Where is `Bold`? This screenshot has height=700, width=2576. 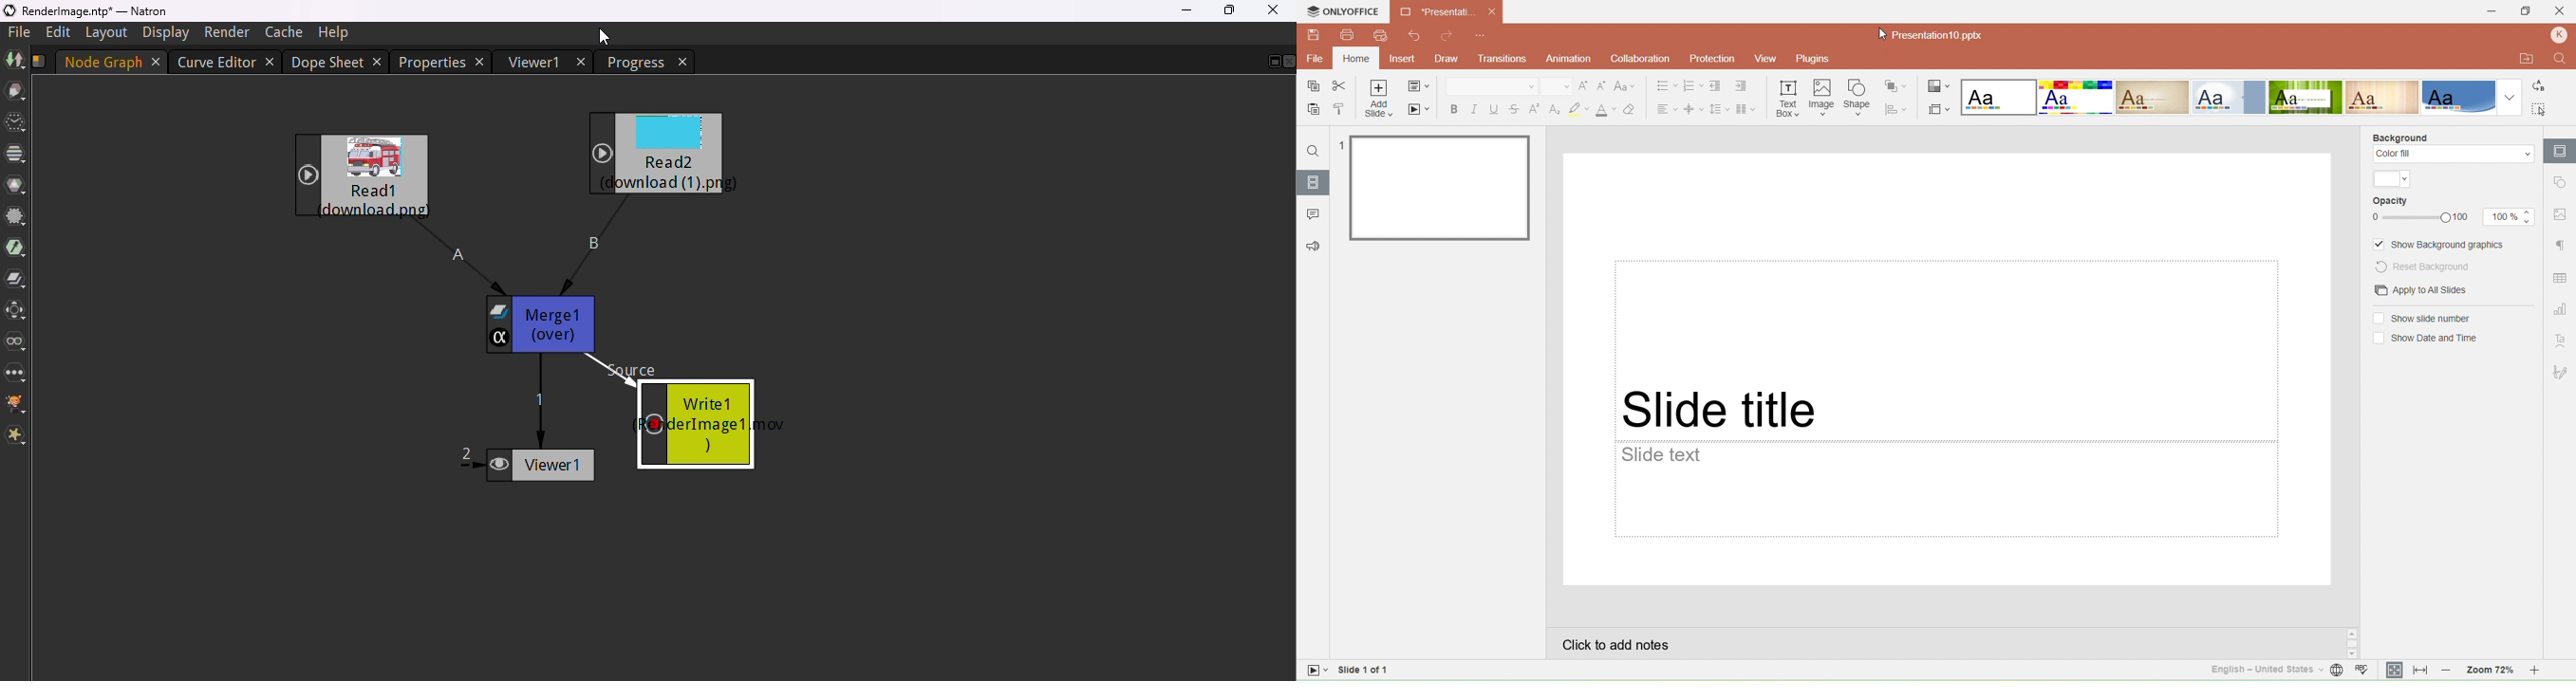 Bold is located at coordinates (1452, 109).